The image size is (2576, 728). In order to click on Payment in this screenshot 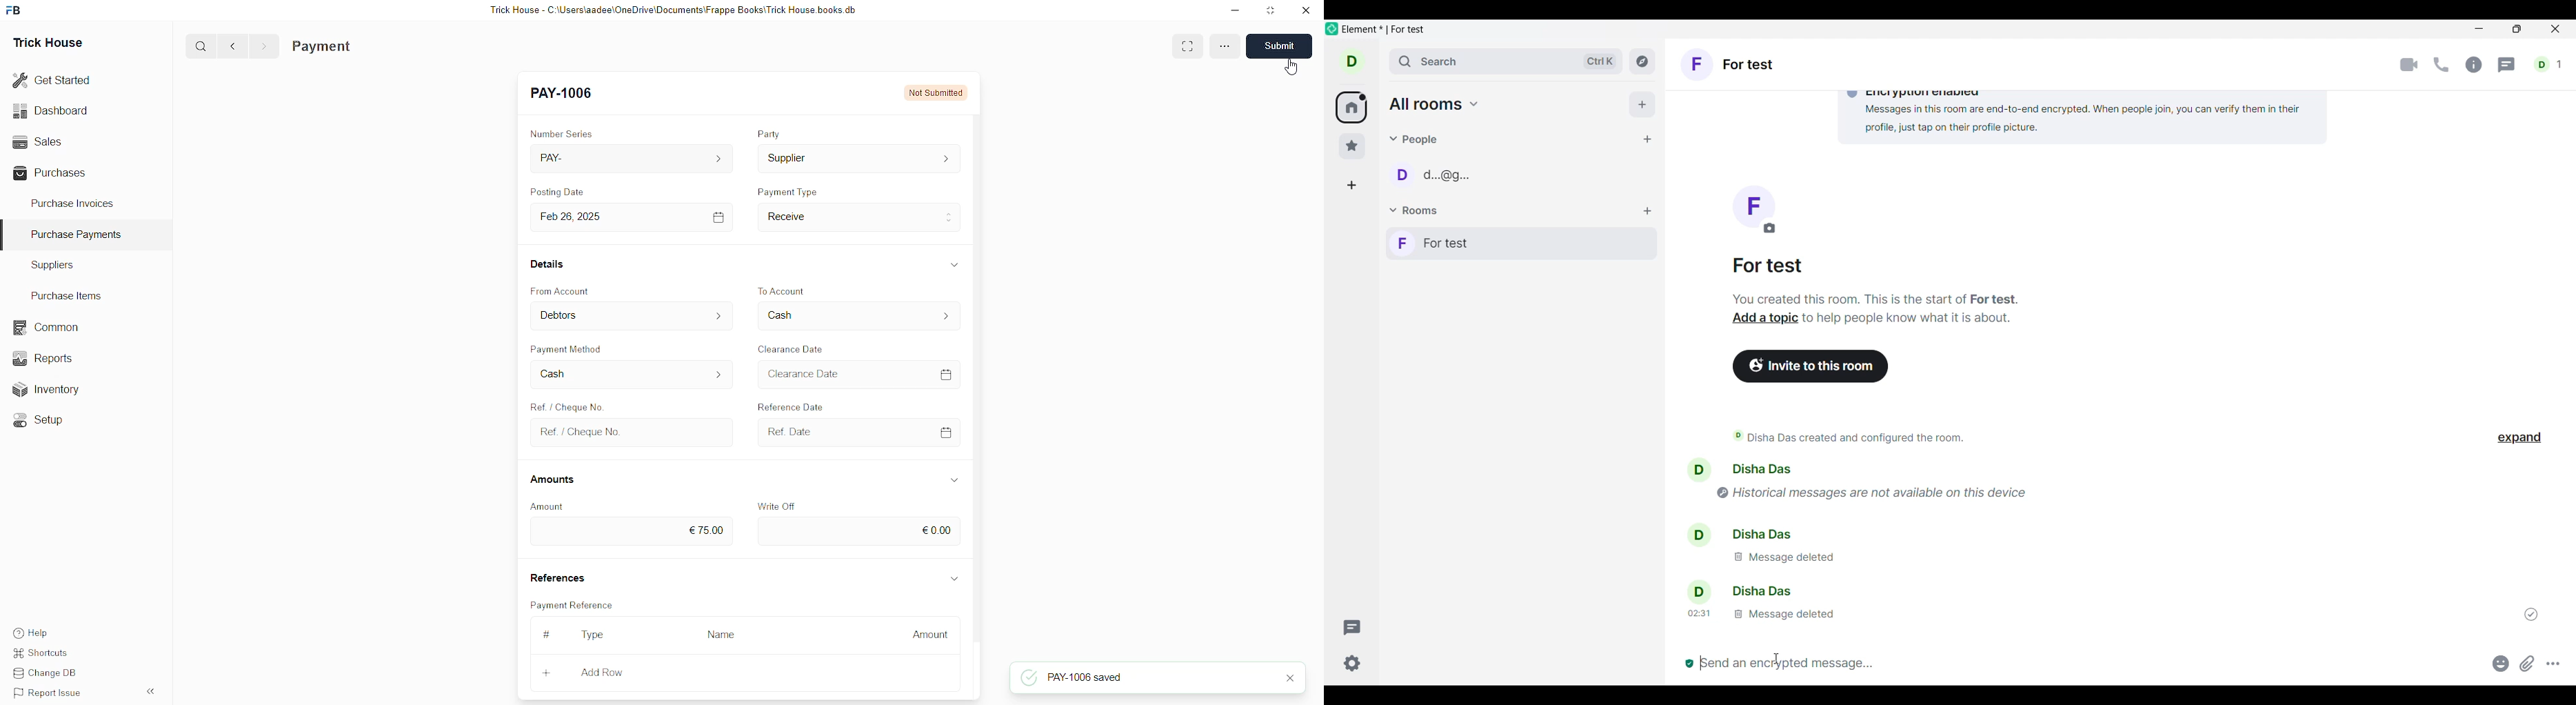, I will do `click(324, 46)`.